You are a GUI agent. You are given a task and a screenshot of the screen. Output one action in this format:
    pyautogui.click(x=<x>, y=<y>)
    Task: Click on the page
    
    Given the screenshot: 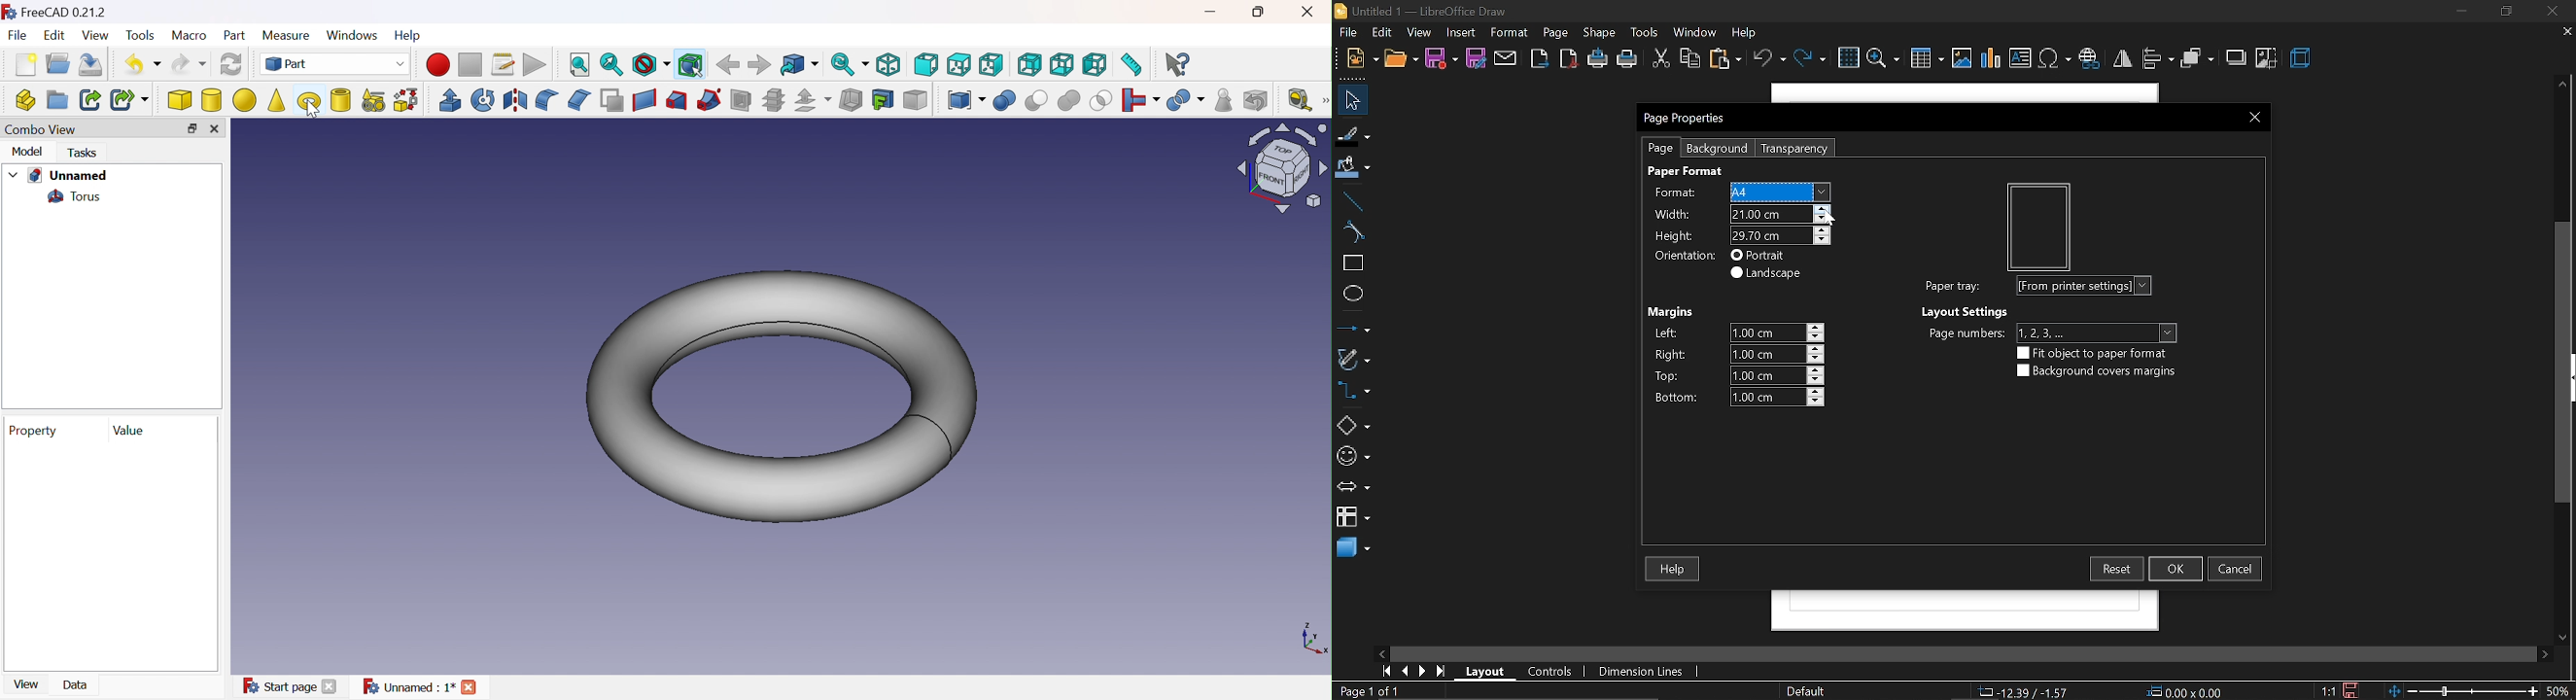 What is the action you would take?
    pyautogui.click(x=1555, y=33)
    